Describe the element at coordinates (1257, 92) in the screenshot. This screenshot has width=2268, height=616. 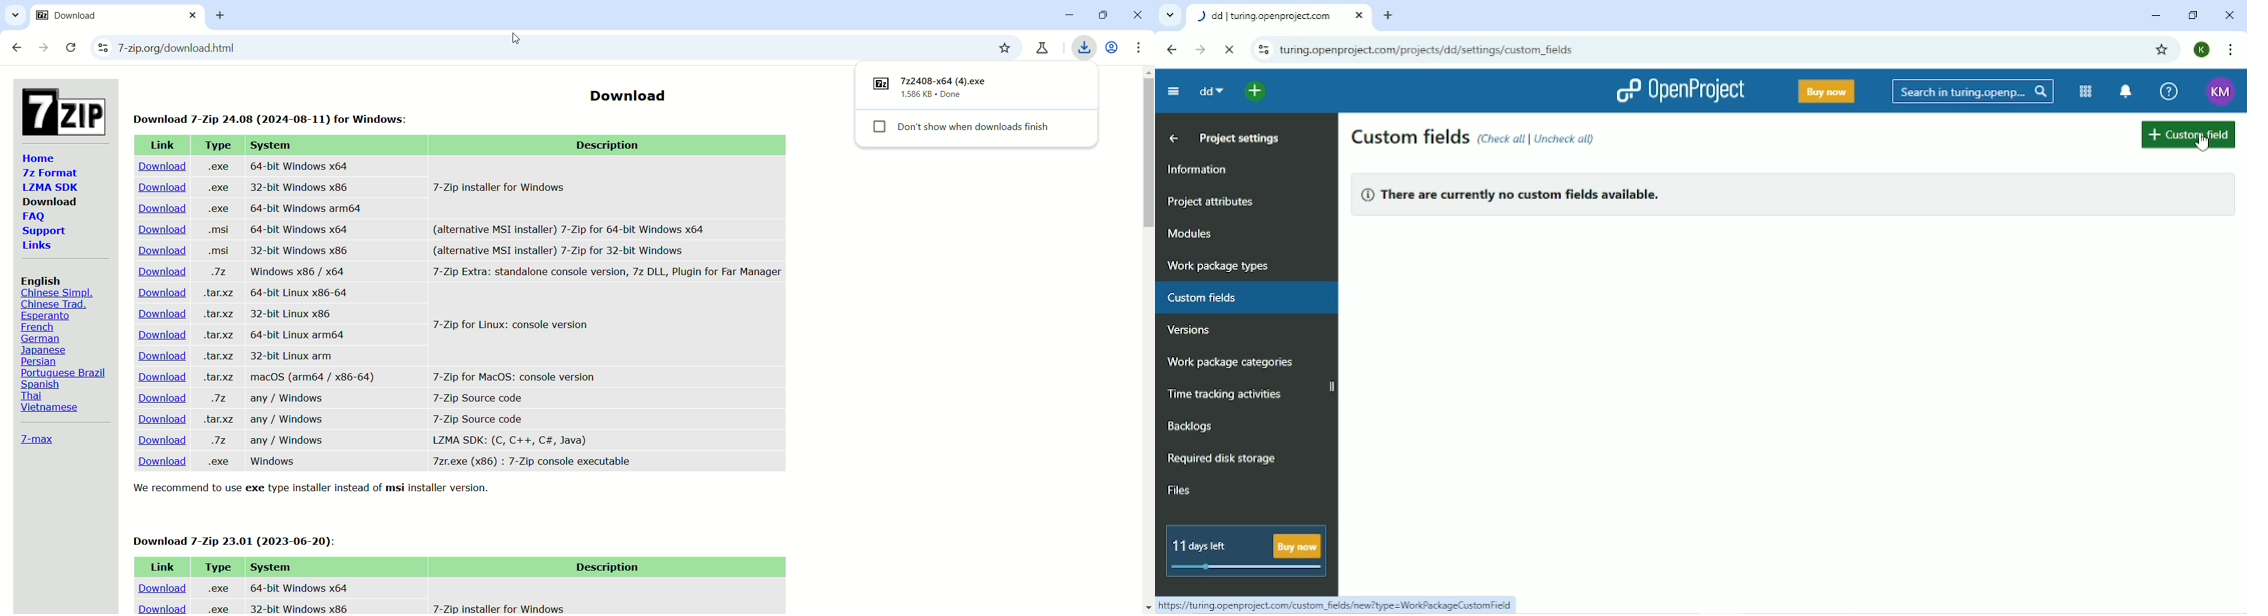
I see `Open quick add menu` at that location.